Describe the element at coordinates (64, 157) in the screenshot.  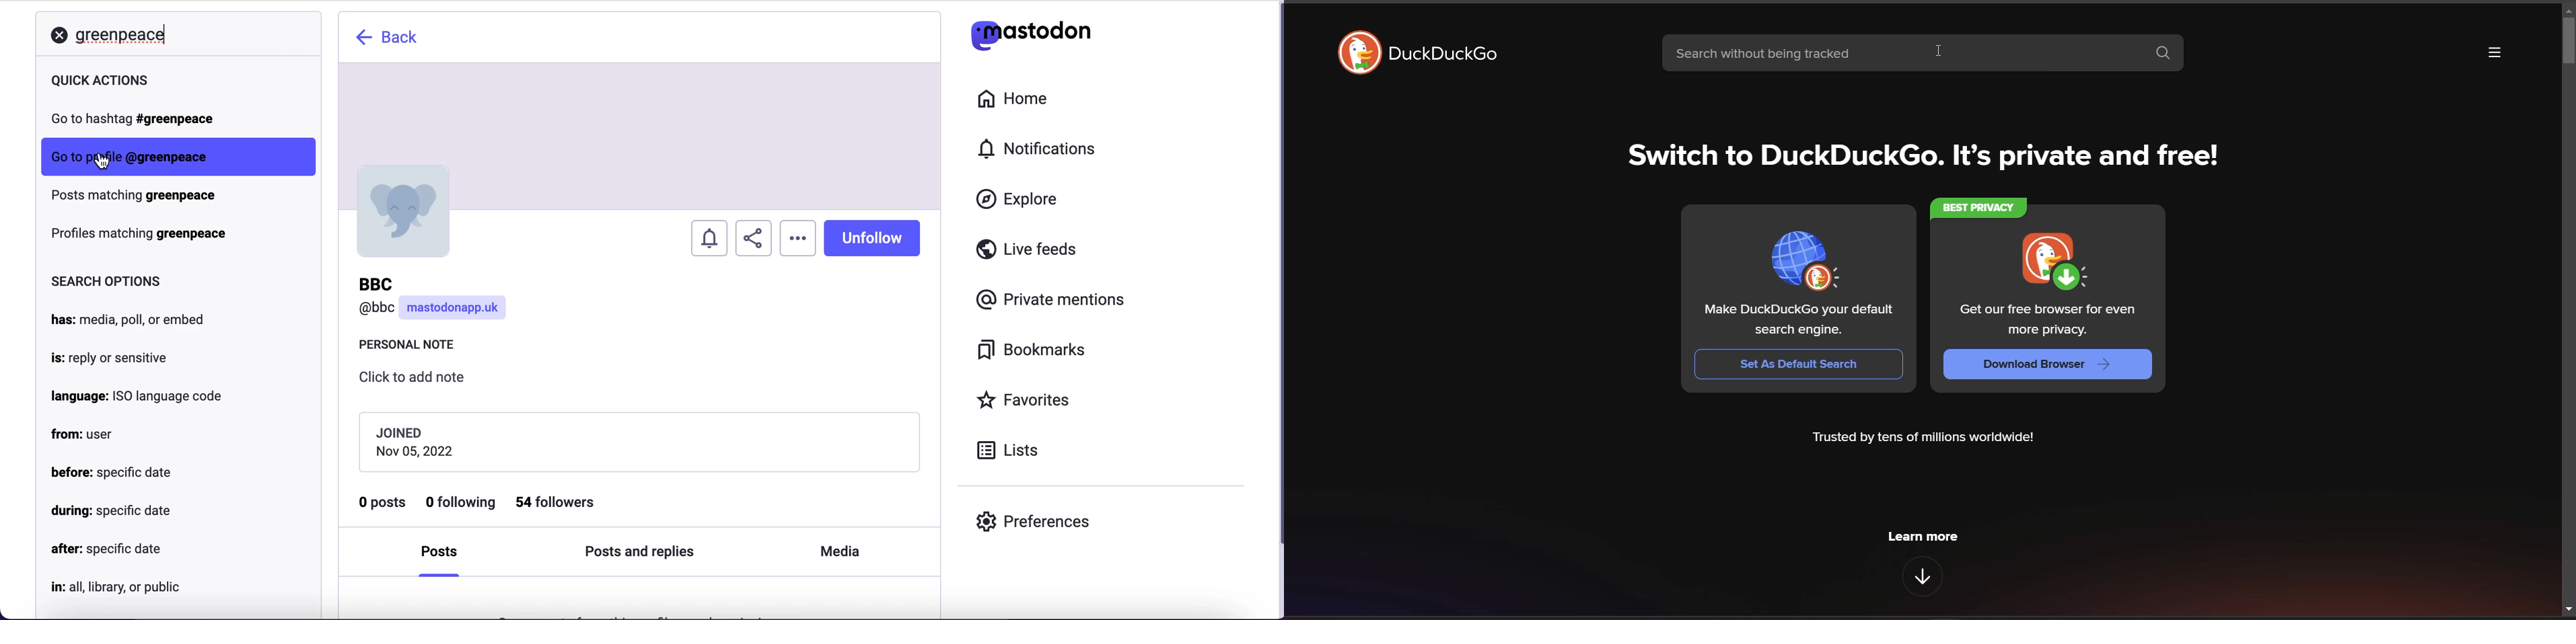
I see `go to` at that location.